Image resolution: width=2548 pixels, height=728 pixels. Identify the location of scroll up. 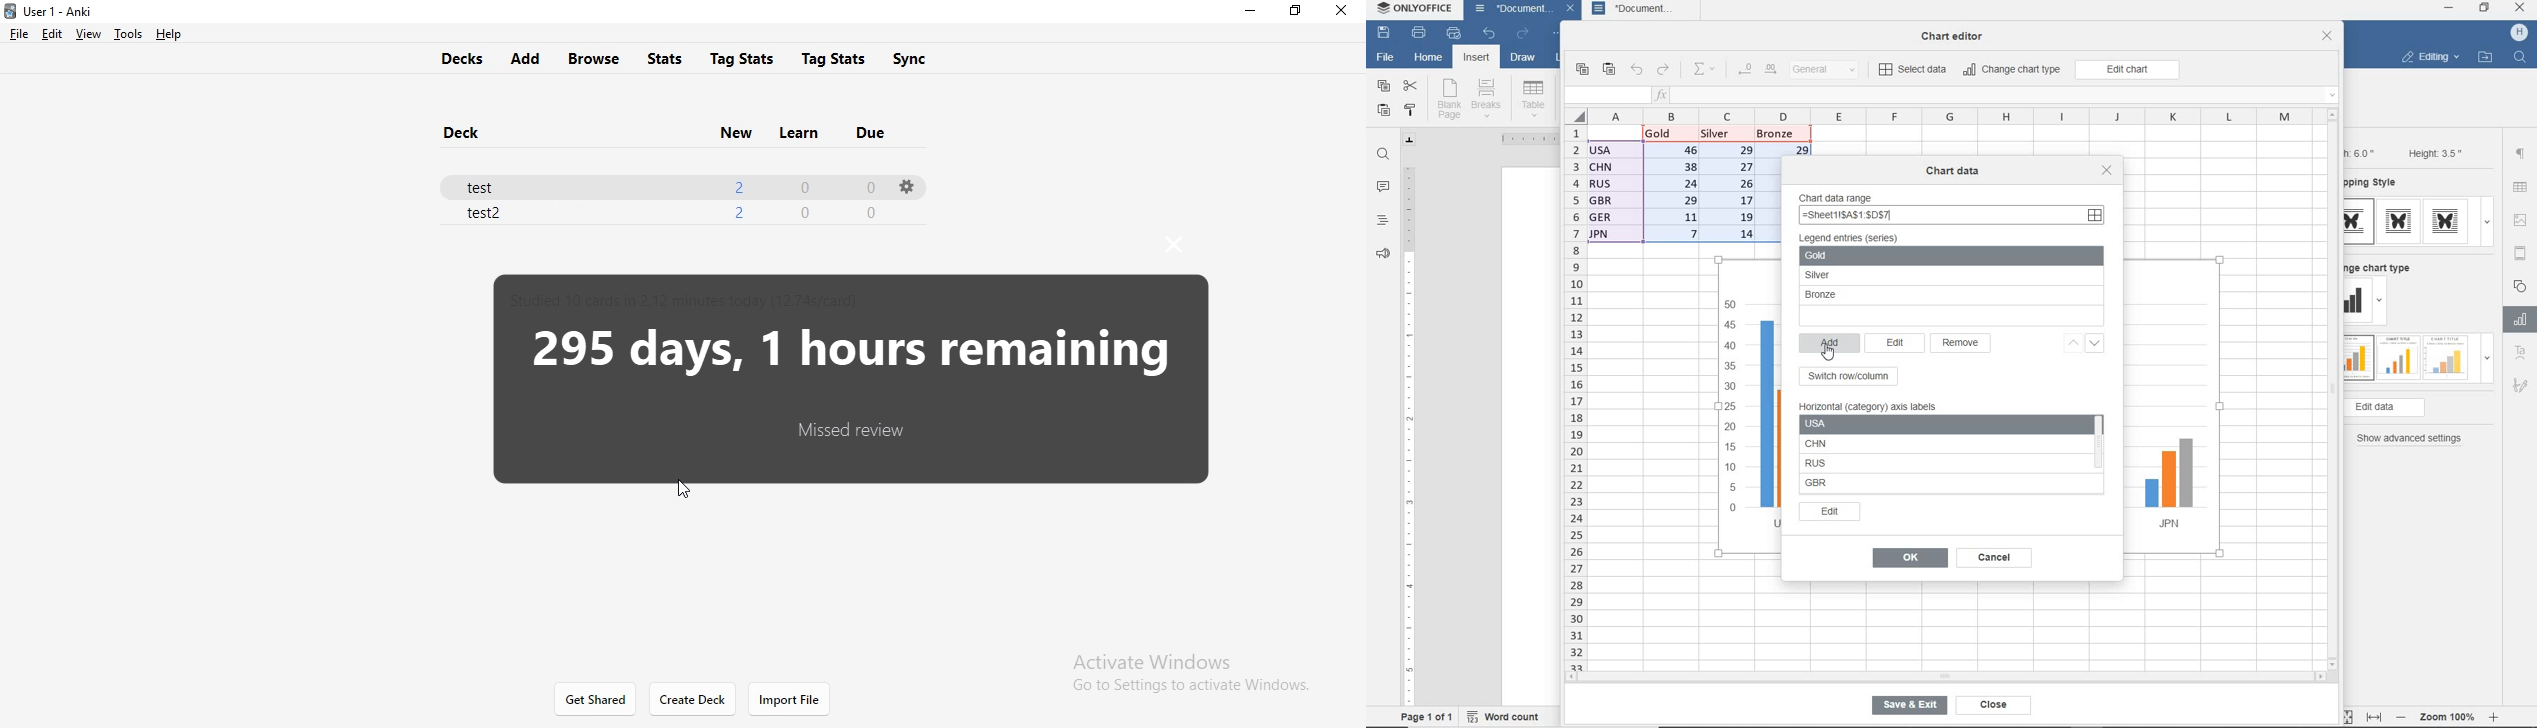
(2333, 114).